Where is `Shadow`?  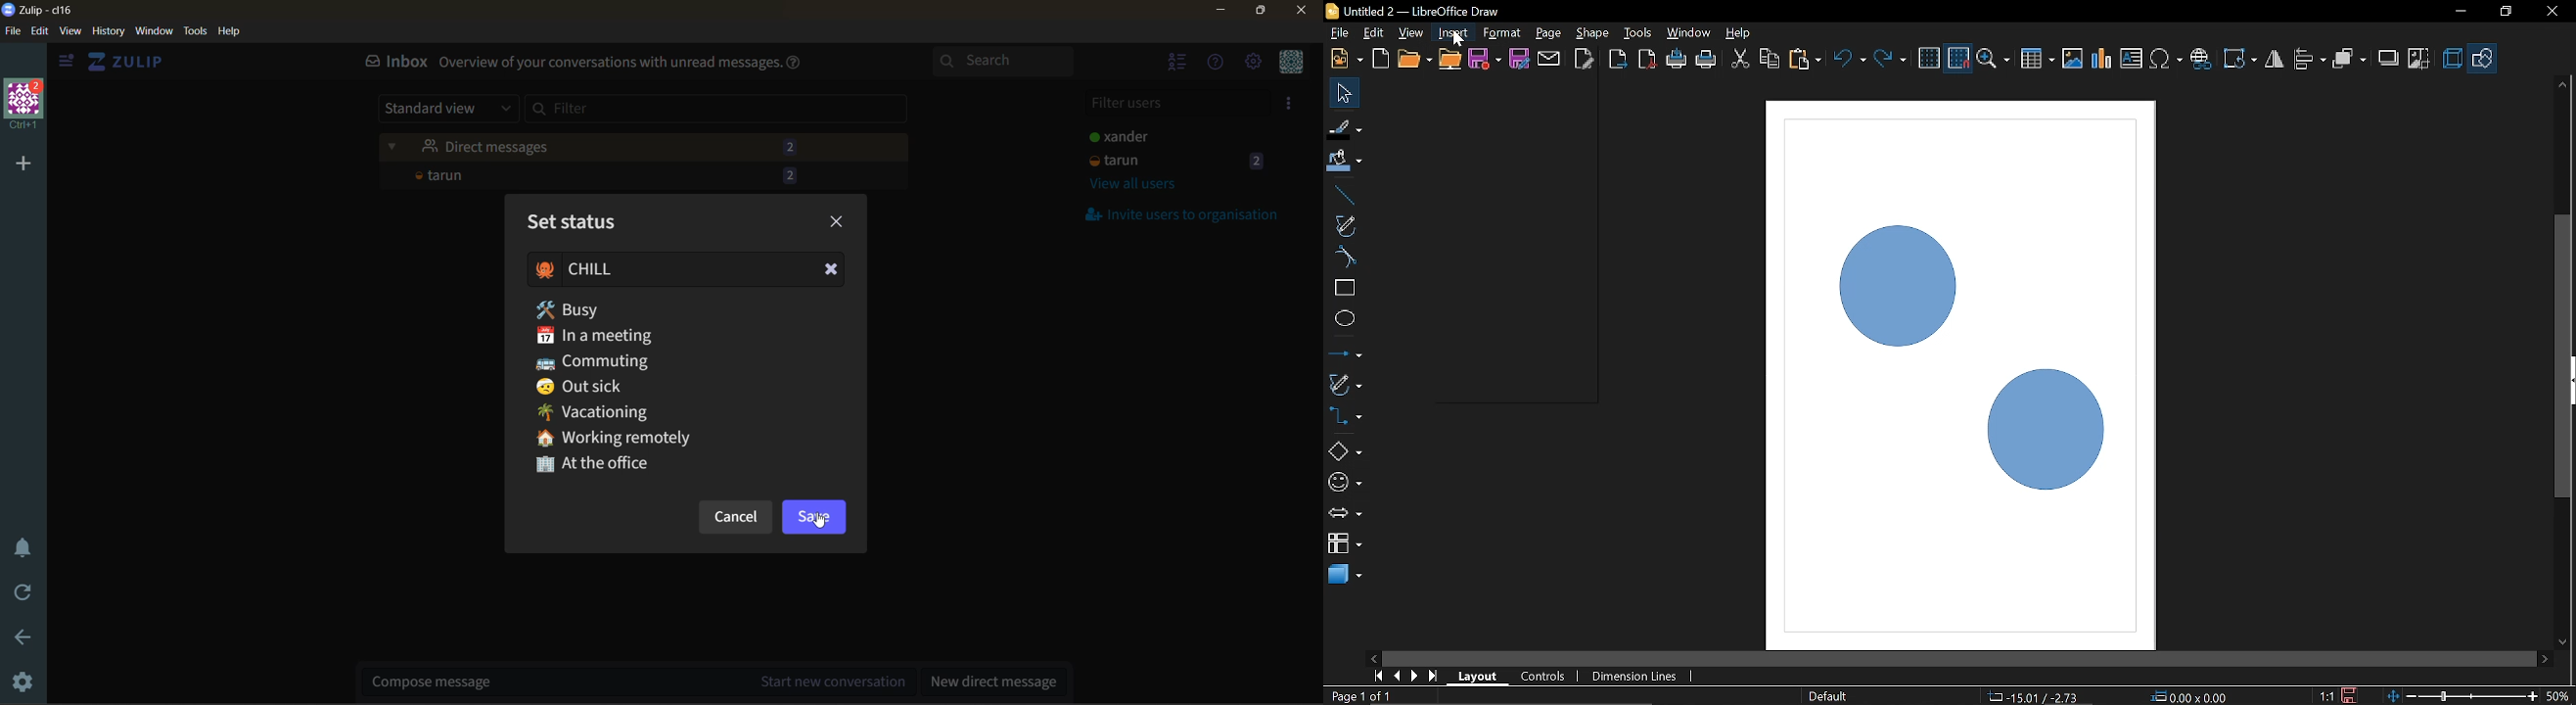 Shadow is located at coordinates (2389, 61).